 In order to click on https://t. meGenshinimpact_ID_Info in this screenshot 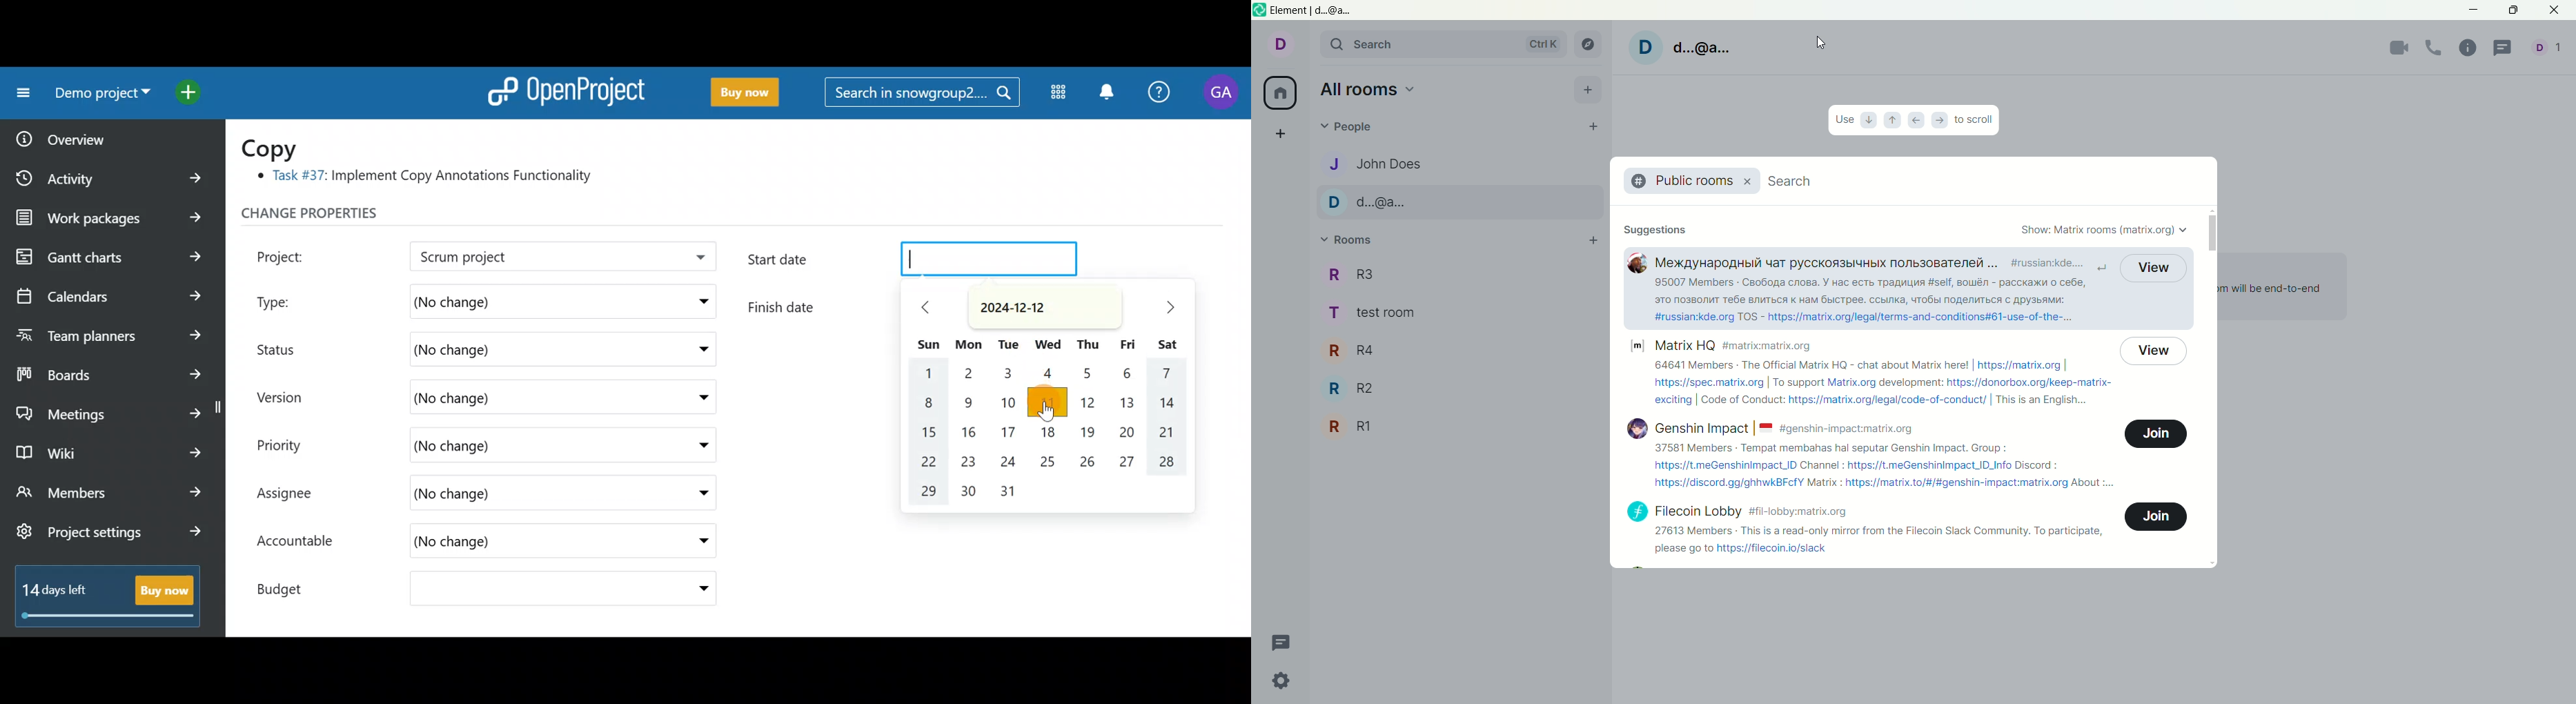, I will do `click(1930, 466)`.